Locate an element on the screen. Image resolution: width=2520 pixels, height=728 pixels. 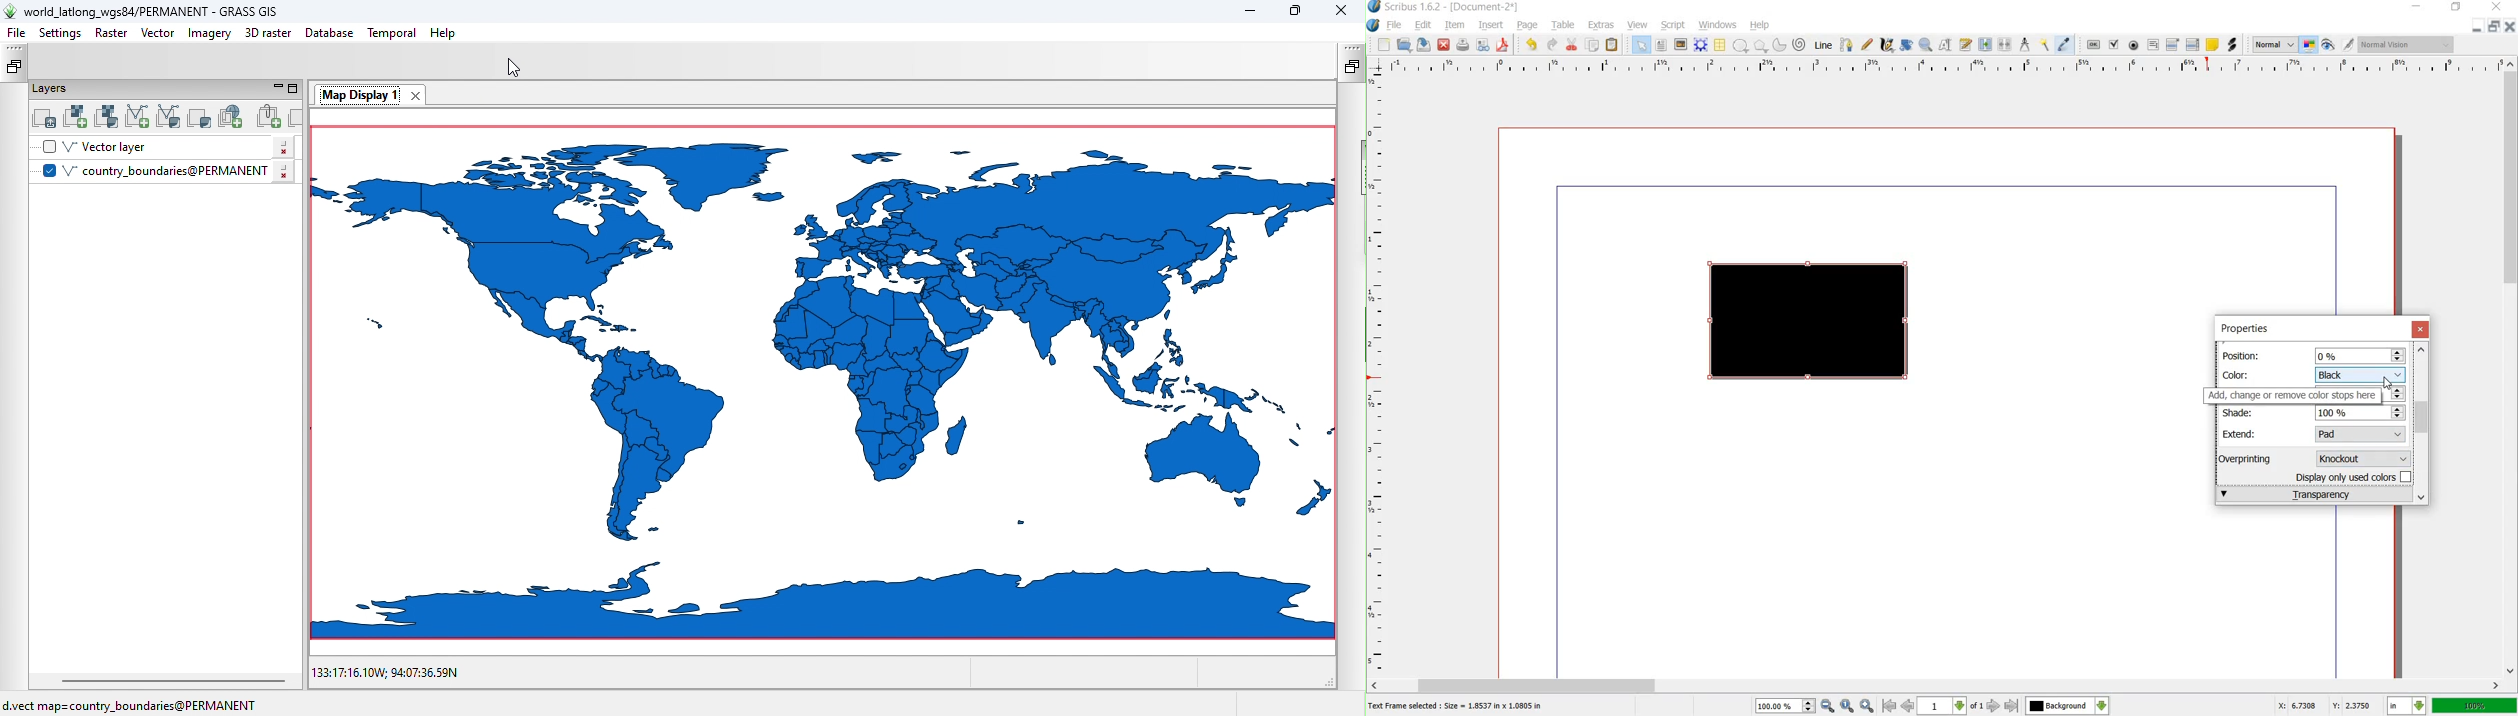
toggle color management system is located at coordinates (2310, 45).